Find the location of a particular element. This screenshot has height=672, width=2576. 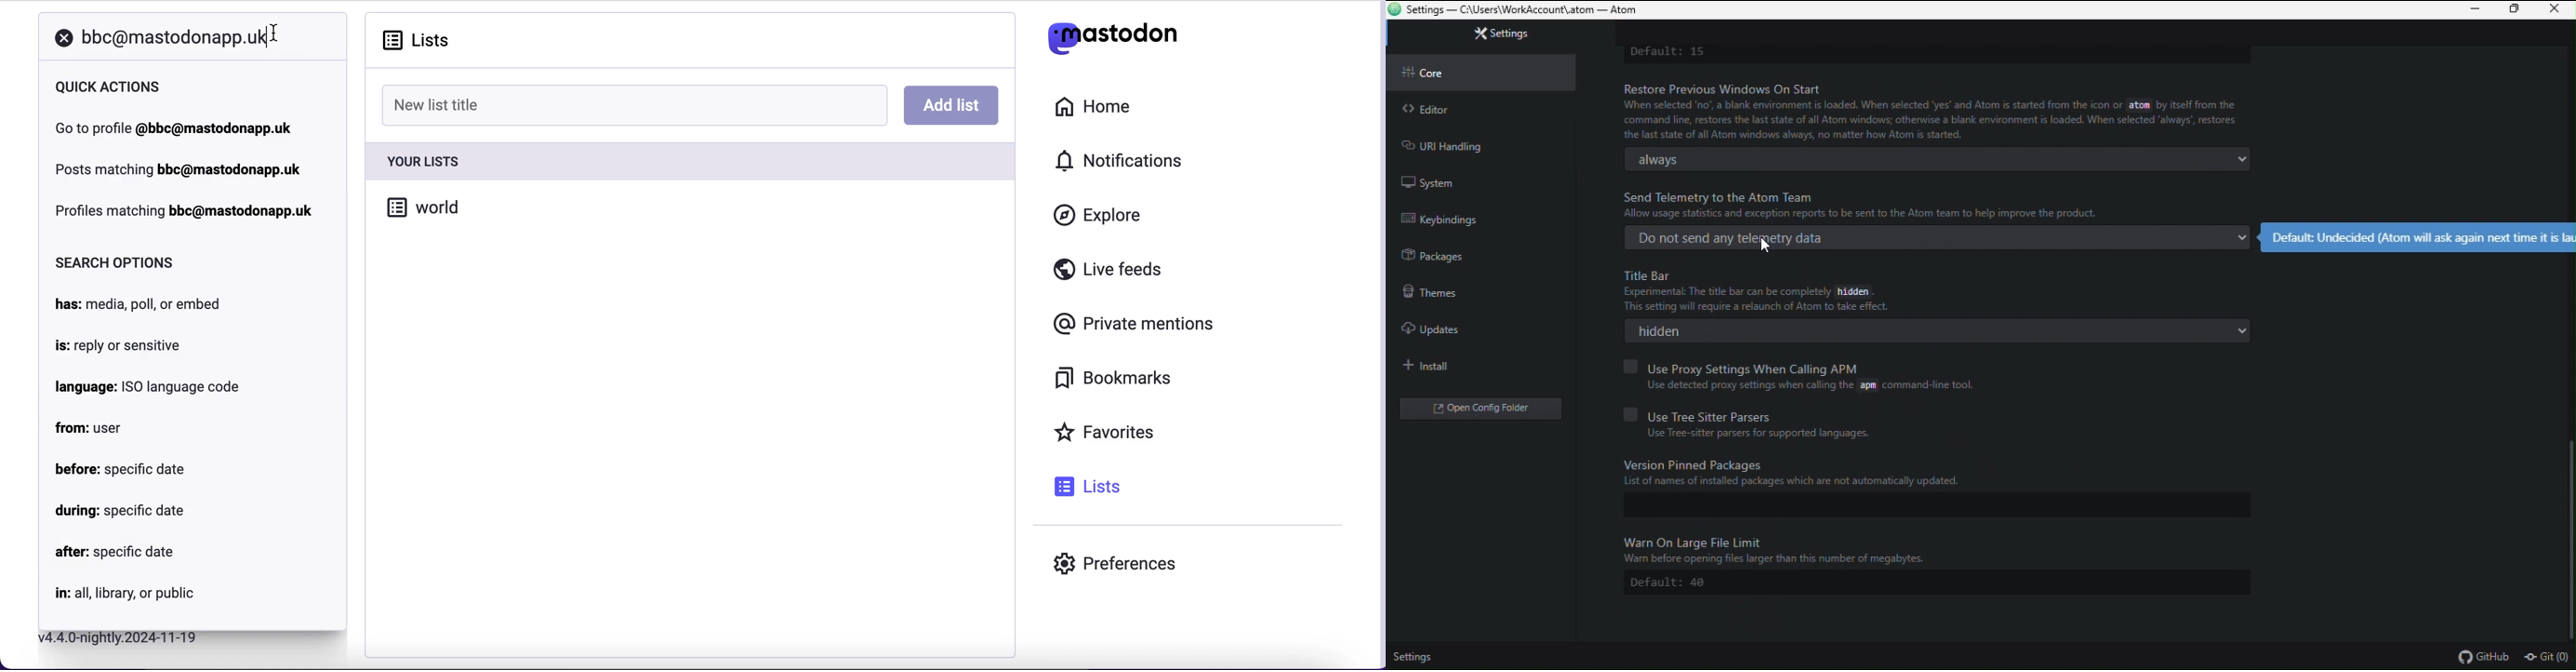

Send Telemetry to the Atom Team Allow usage statistics and exception reports to be sent to the Atom to help improve the product is located at coordinates (1871, 204).